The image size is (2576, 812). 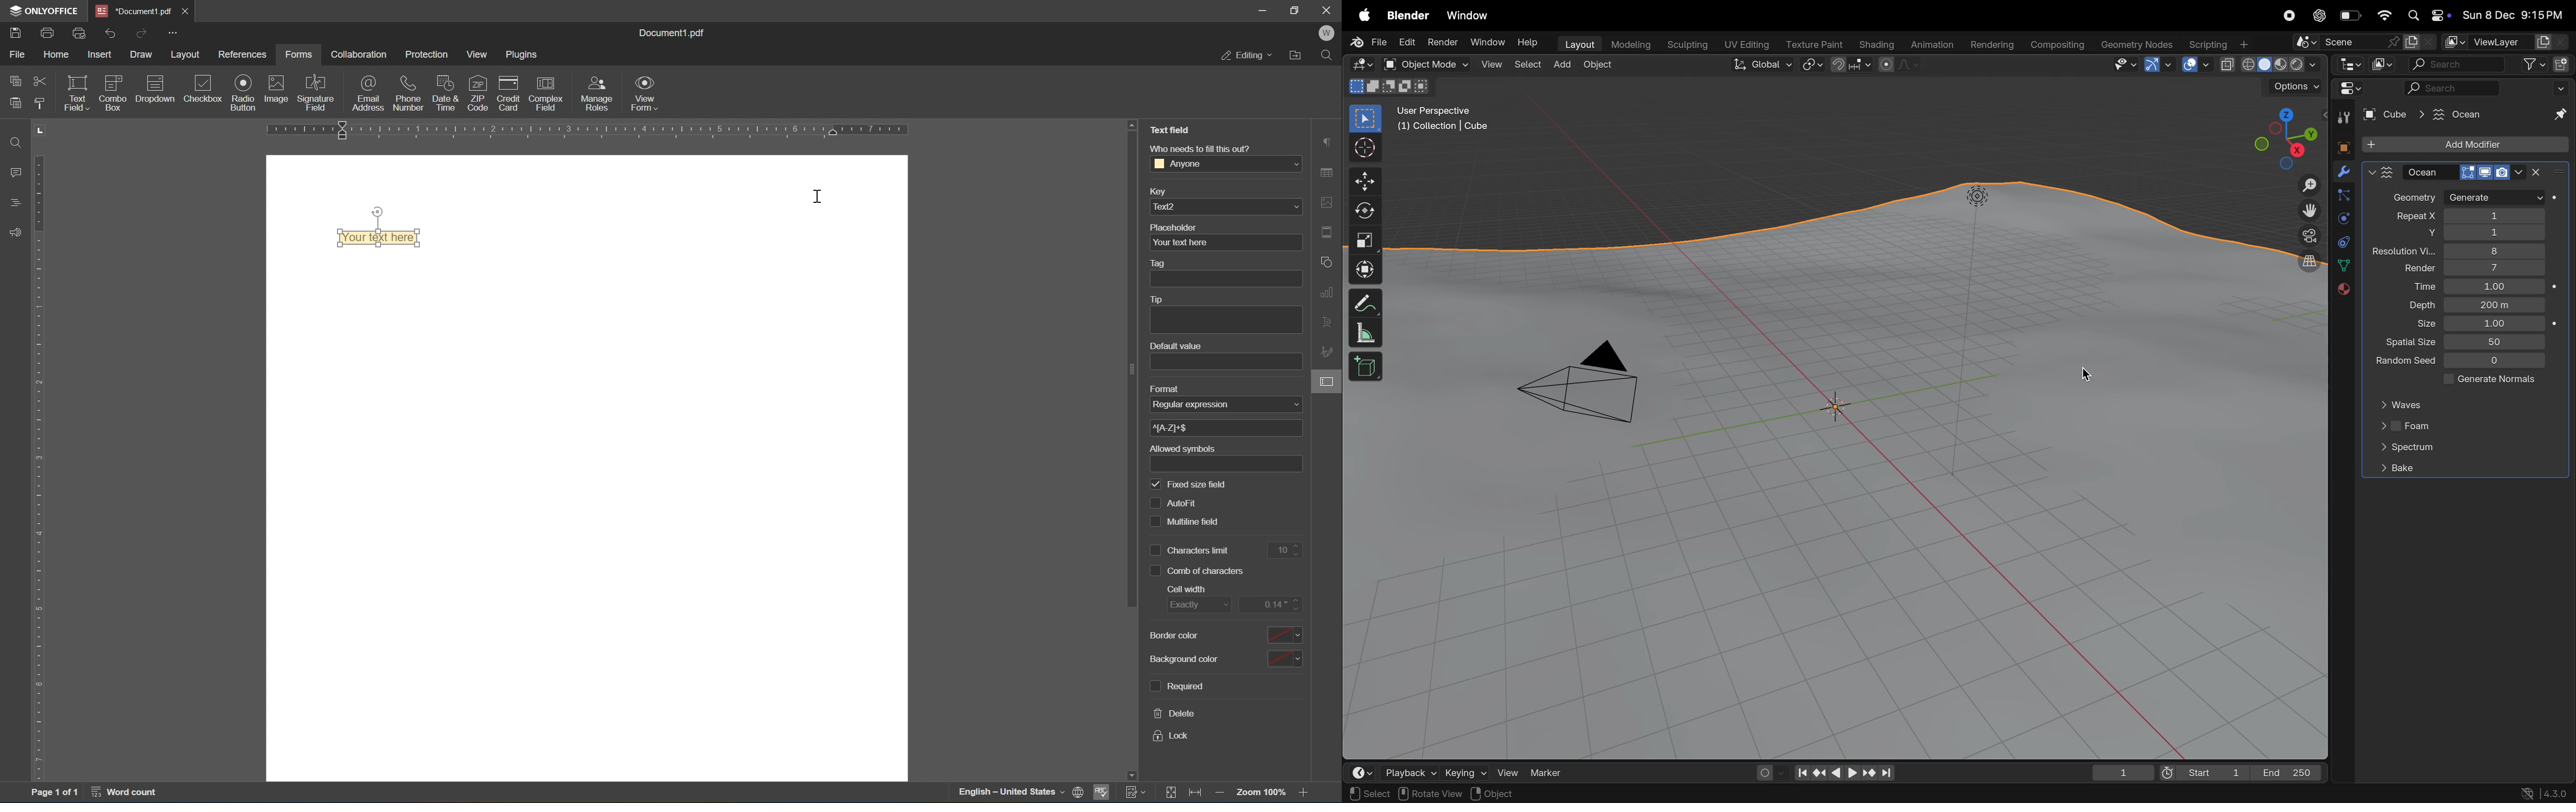 What do you see at coordinates (373, 238) in the screenshot?
I see `text field` at bounding box center [373, 238].